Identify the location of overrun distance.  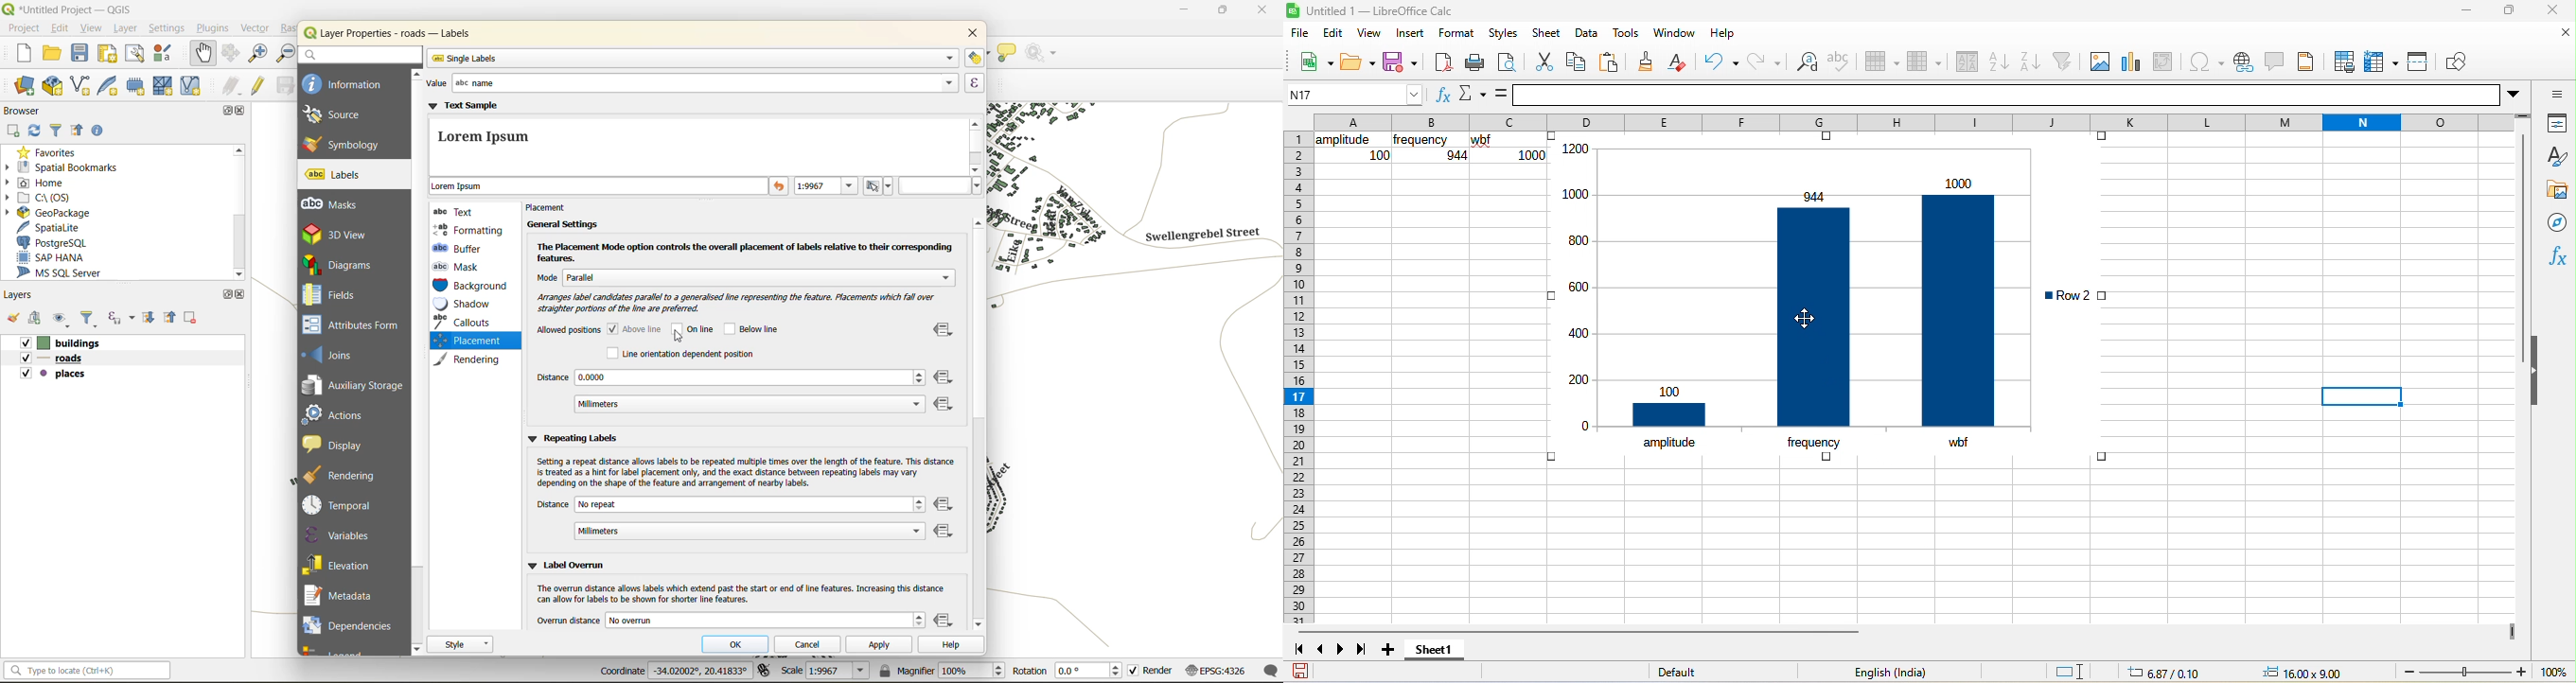
(730, 620).